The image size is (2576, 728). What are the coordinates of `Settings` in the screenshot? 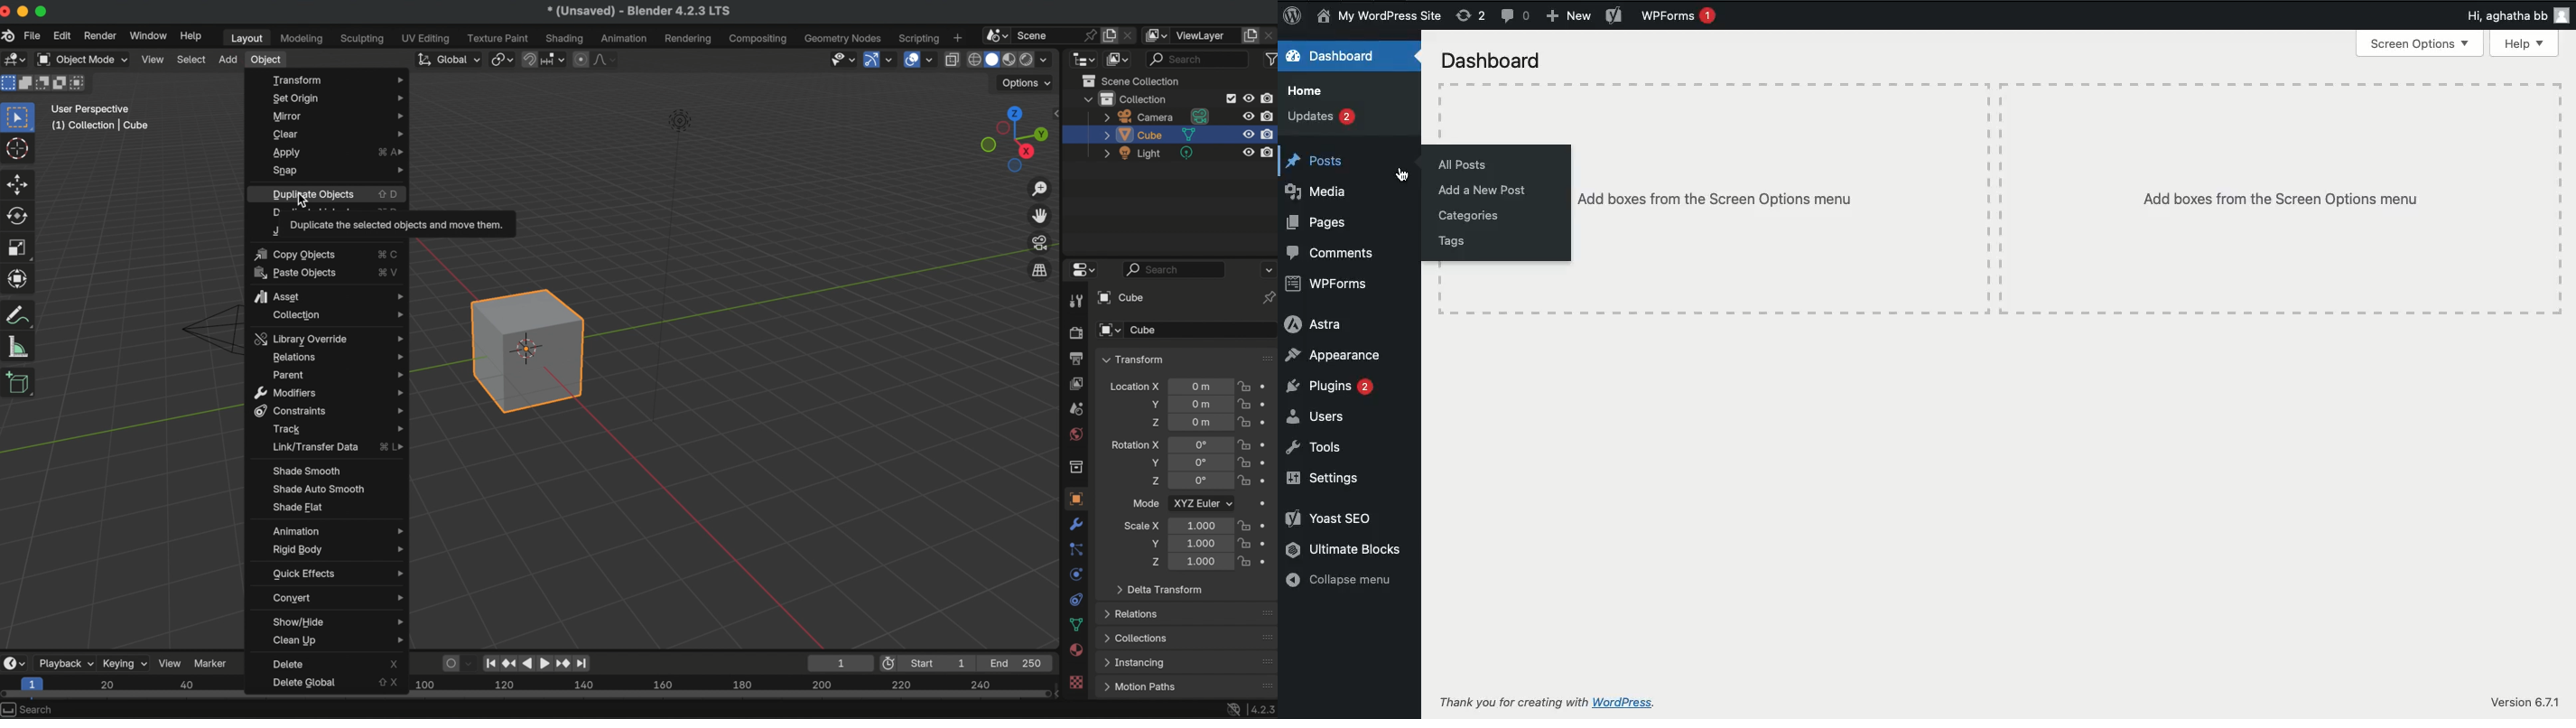 It's located at (1325, 476).